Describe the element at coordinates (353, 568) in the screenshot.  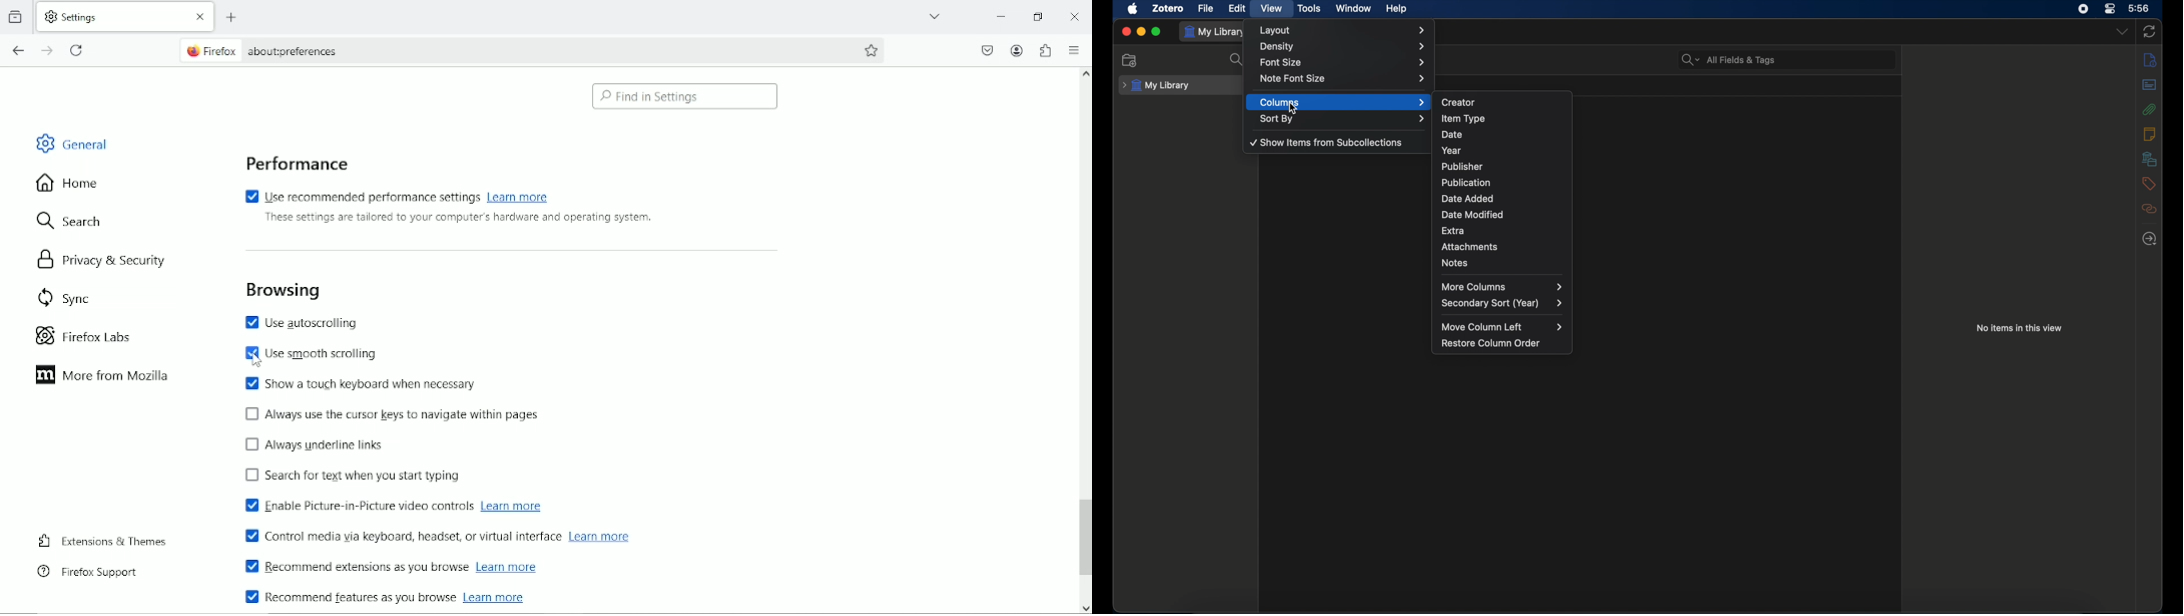
I see `Recommend extensions as you browse` at that location.